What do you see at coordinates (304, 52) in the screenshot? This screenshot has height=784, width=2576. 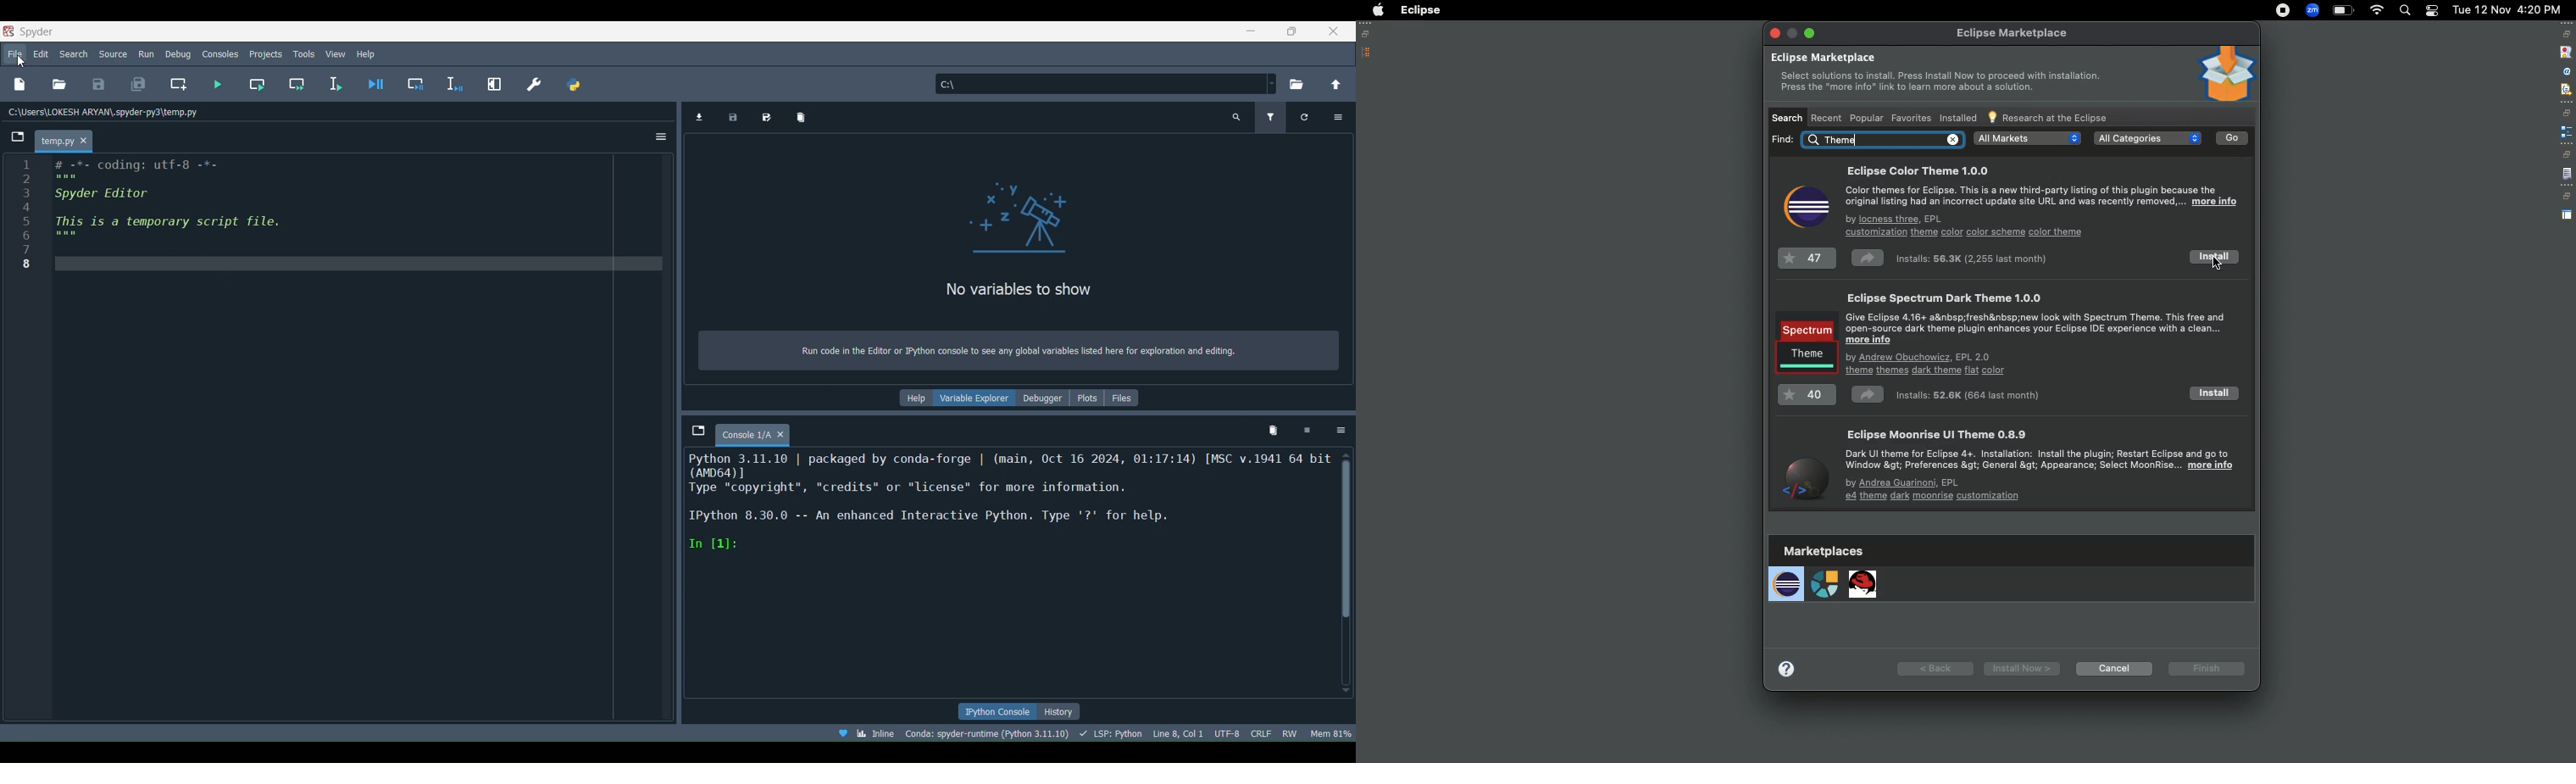 I see `Tools` at bounding box center [304, 52].